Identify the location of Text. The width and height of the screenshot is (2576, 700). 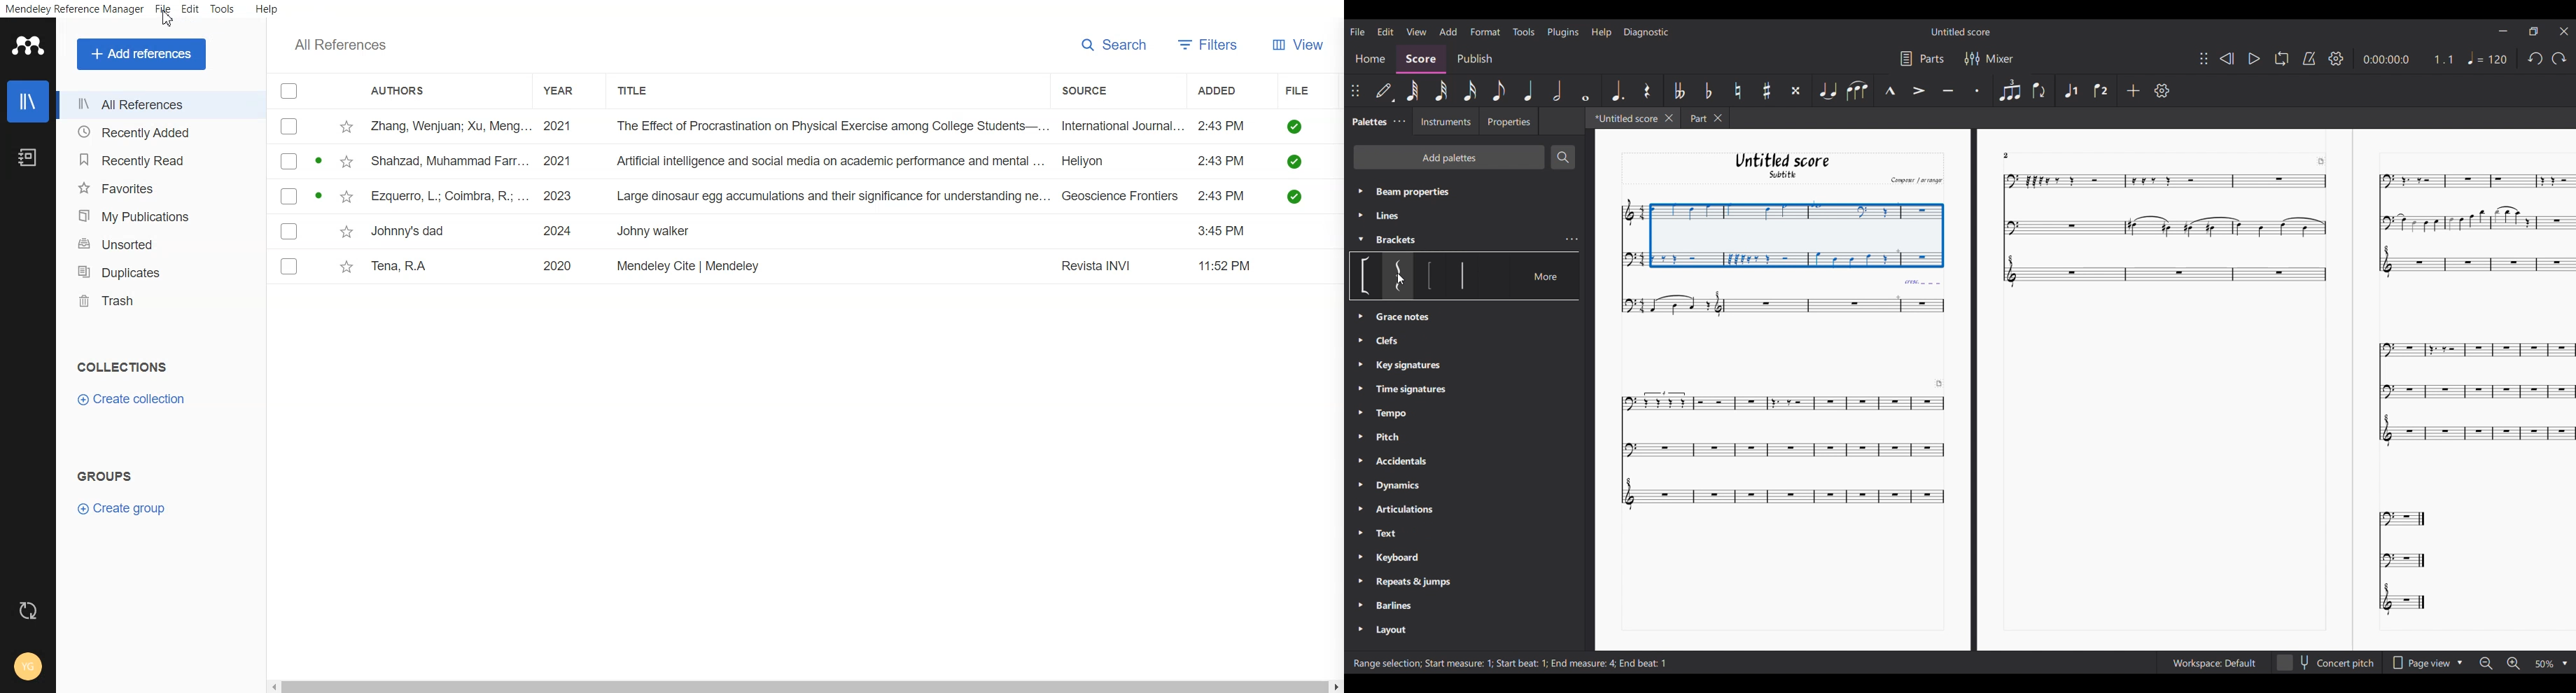
(107, 475).